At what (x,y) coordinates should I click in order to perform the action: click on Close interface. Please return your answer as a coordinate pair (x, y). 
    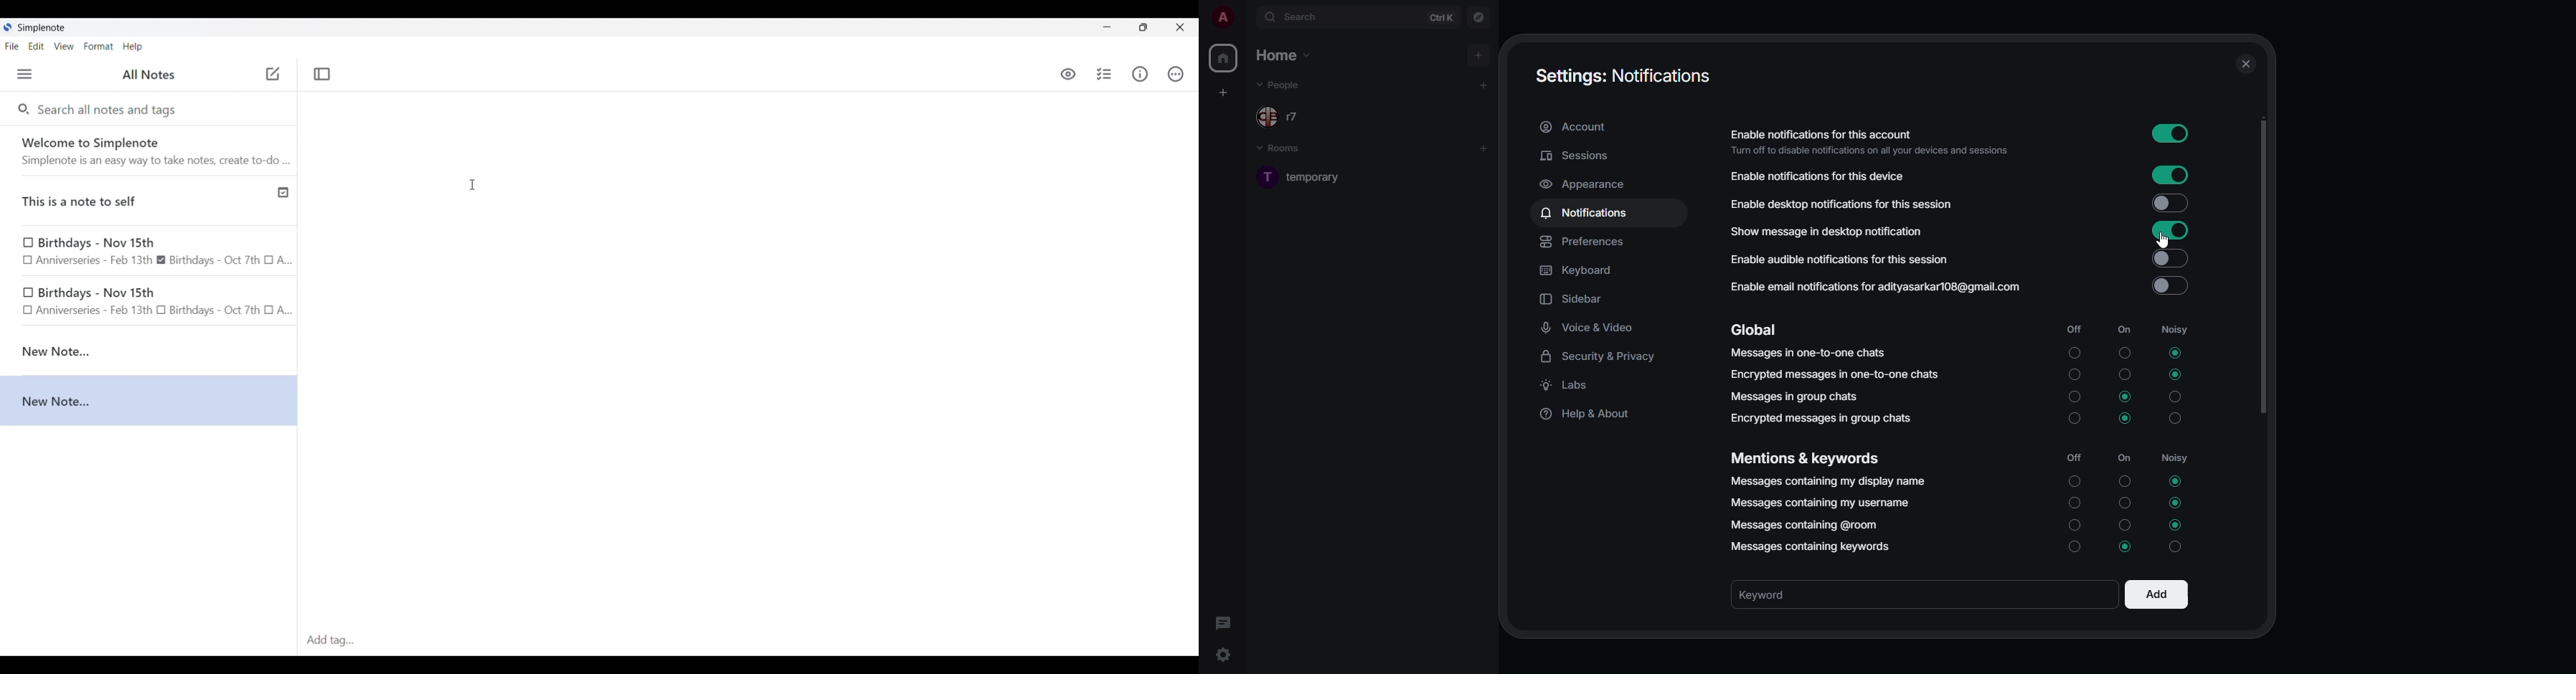
    Looking at the image, I should click on (1180, 27).